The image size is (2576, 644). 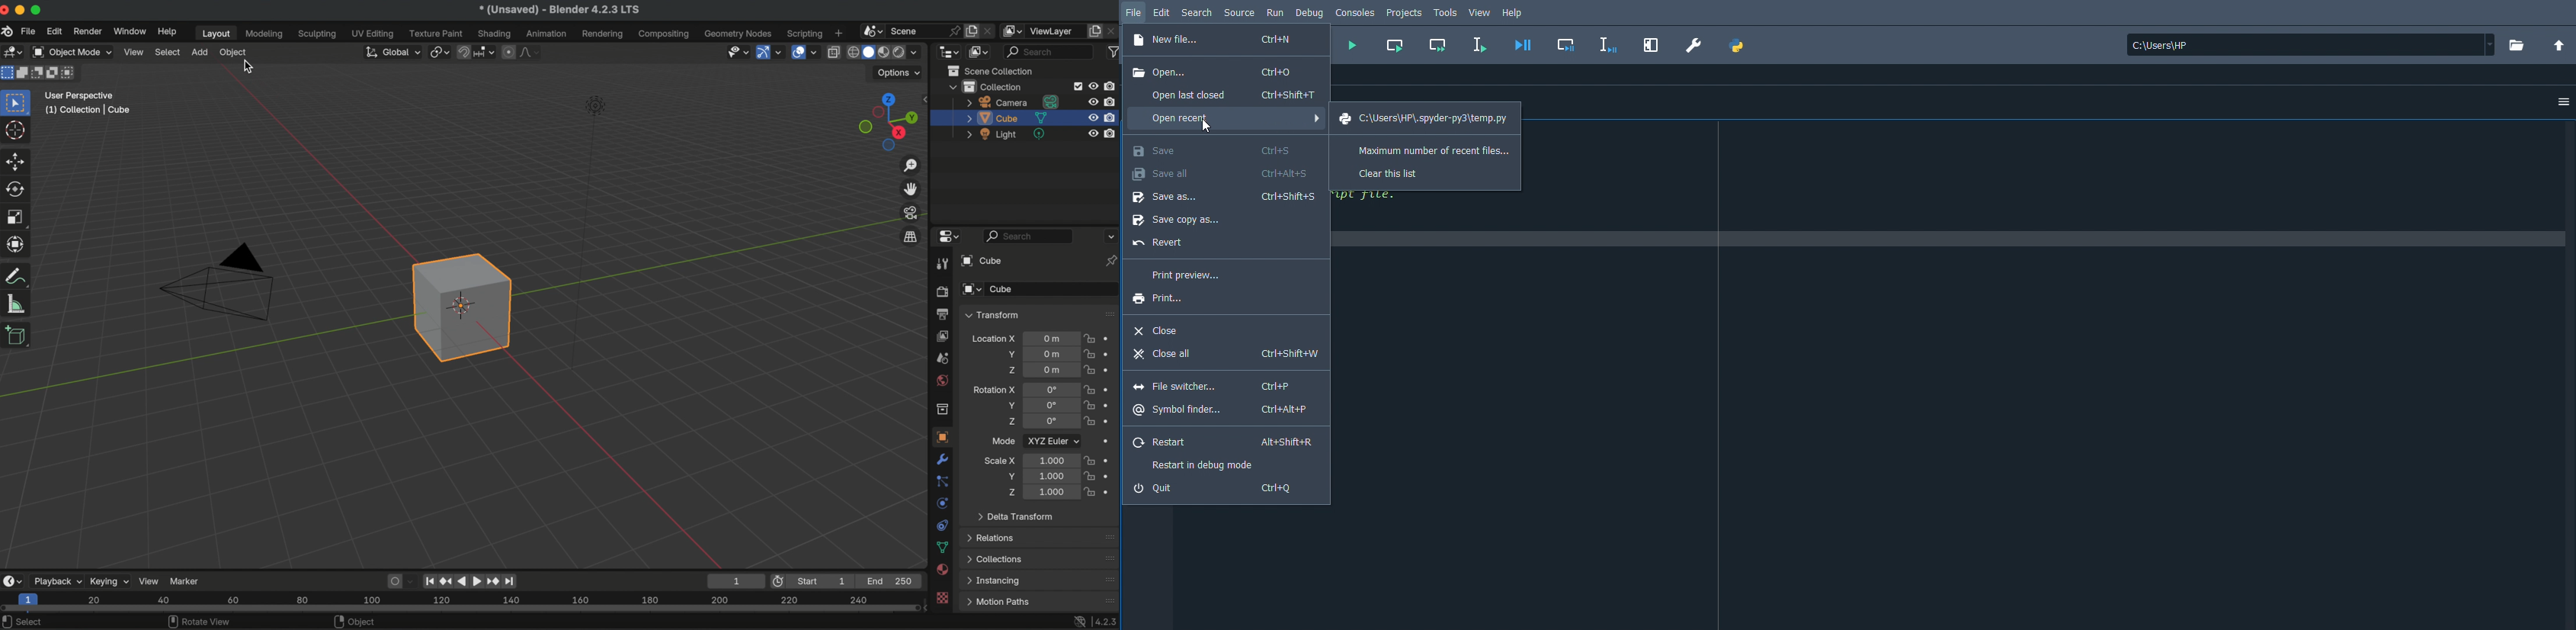 I want to click on Restart in debug mode, so click(x=1208, y=464).